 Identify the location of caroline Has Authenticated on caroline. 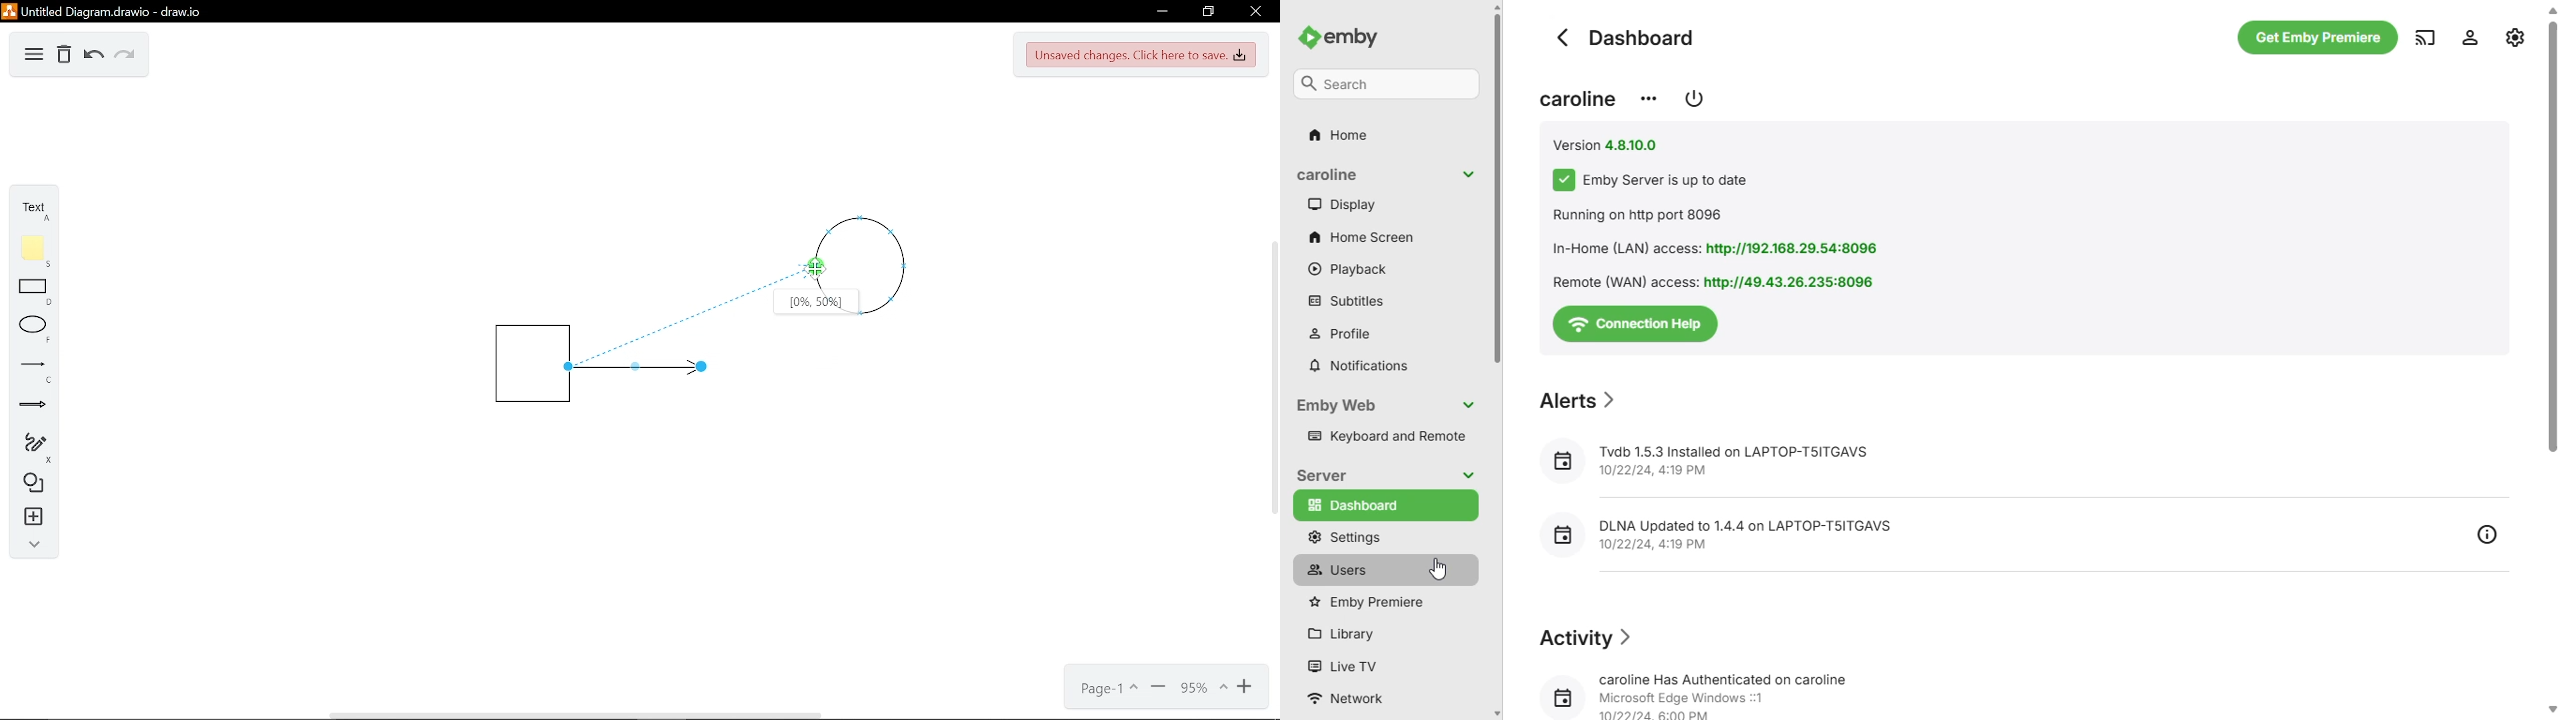
(1725, 681).